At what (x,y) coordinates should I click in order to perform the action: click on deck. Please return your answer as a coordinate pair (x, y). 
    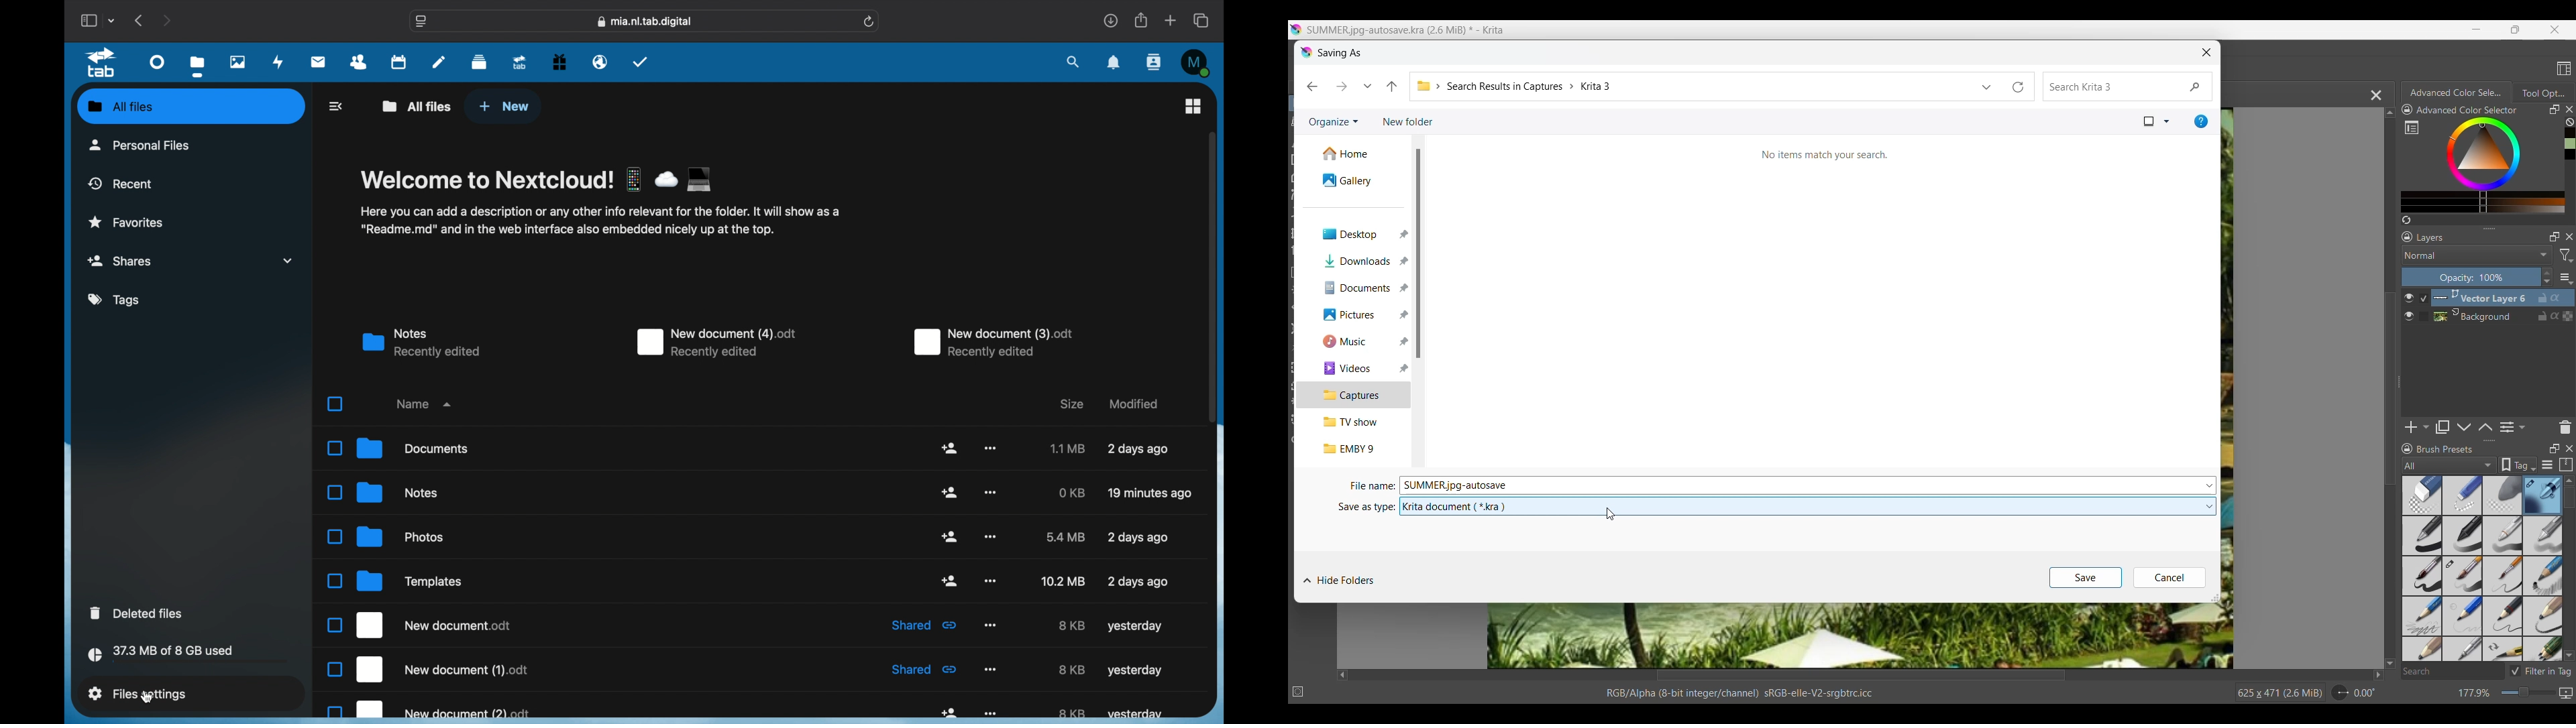
    Looking at the image, I should click on (478, 62).